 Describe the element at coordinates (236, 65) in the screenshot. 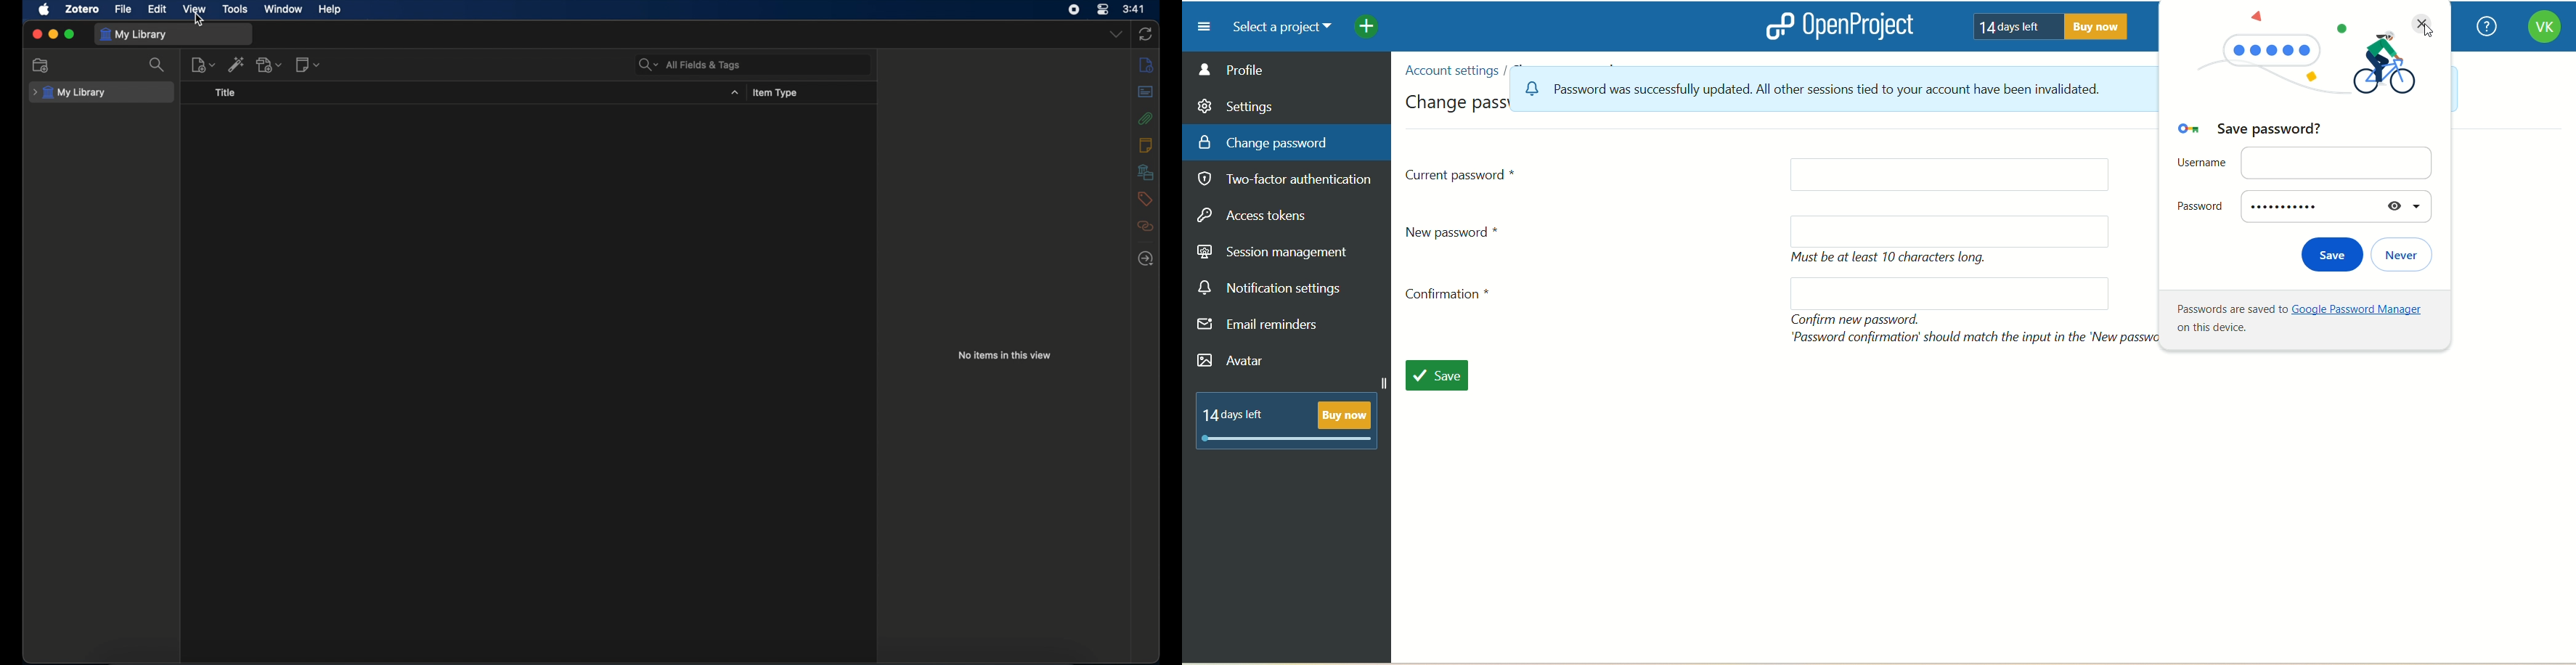

I see `add item by identifier` at that location.